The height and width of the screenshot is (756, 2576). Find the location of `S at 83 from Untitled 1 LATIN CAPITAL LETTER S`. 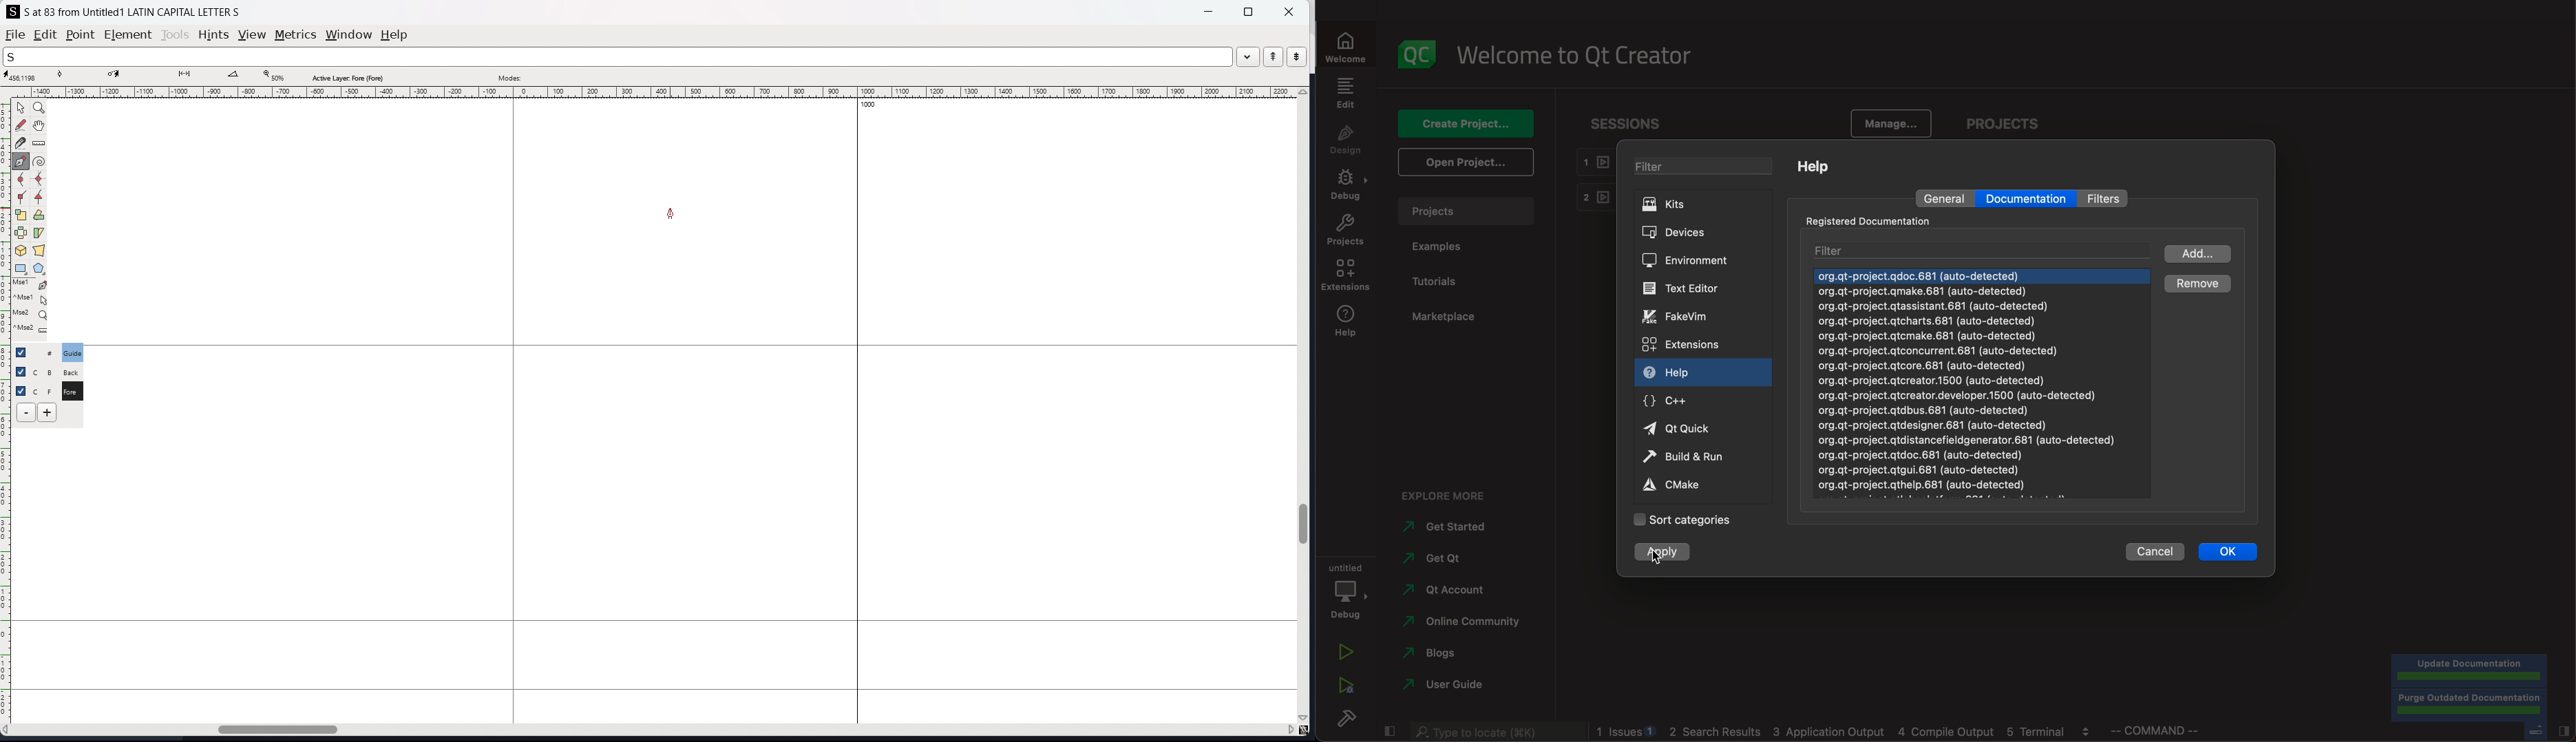

S at 83 from Untitled 1 LATIN CAPITAL LETTER S is located at coordinates (135, 11).